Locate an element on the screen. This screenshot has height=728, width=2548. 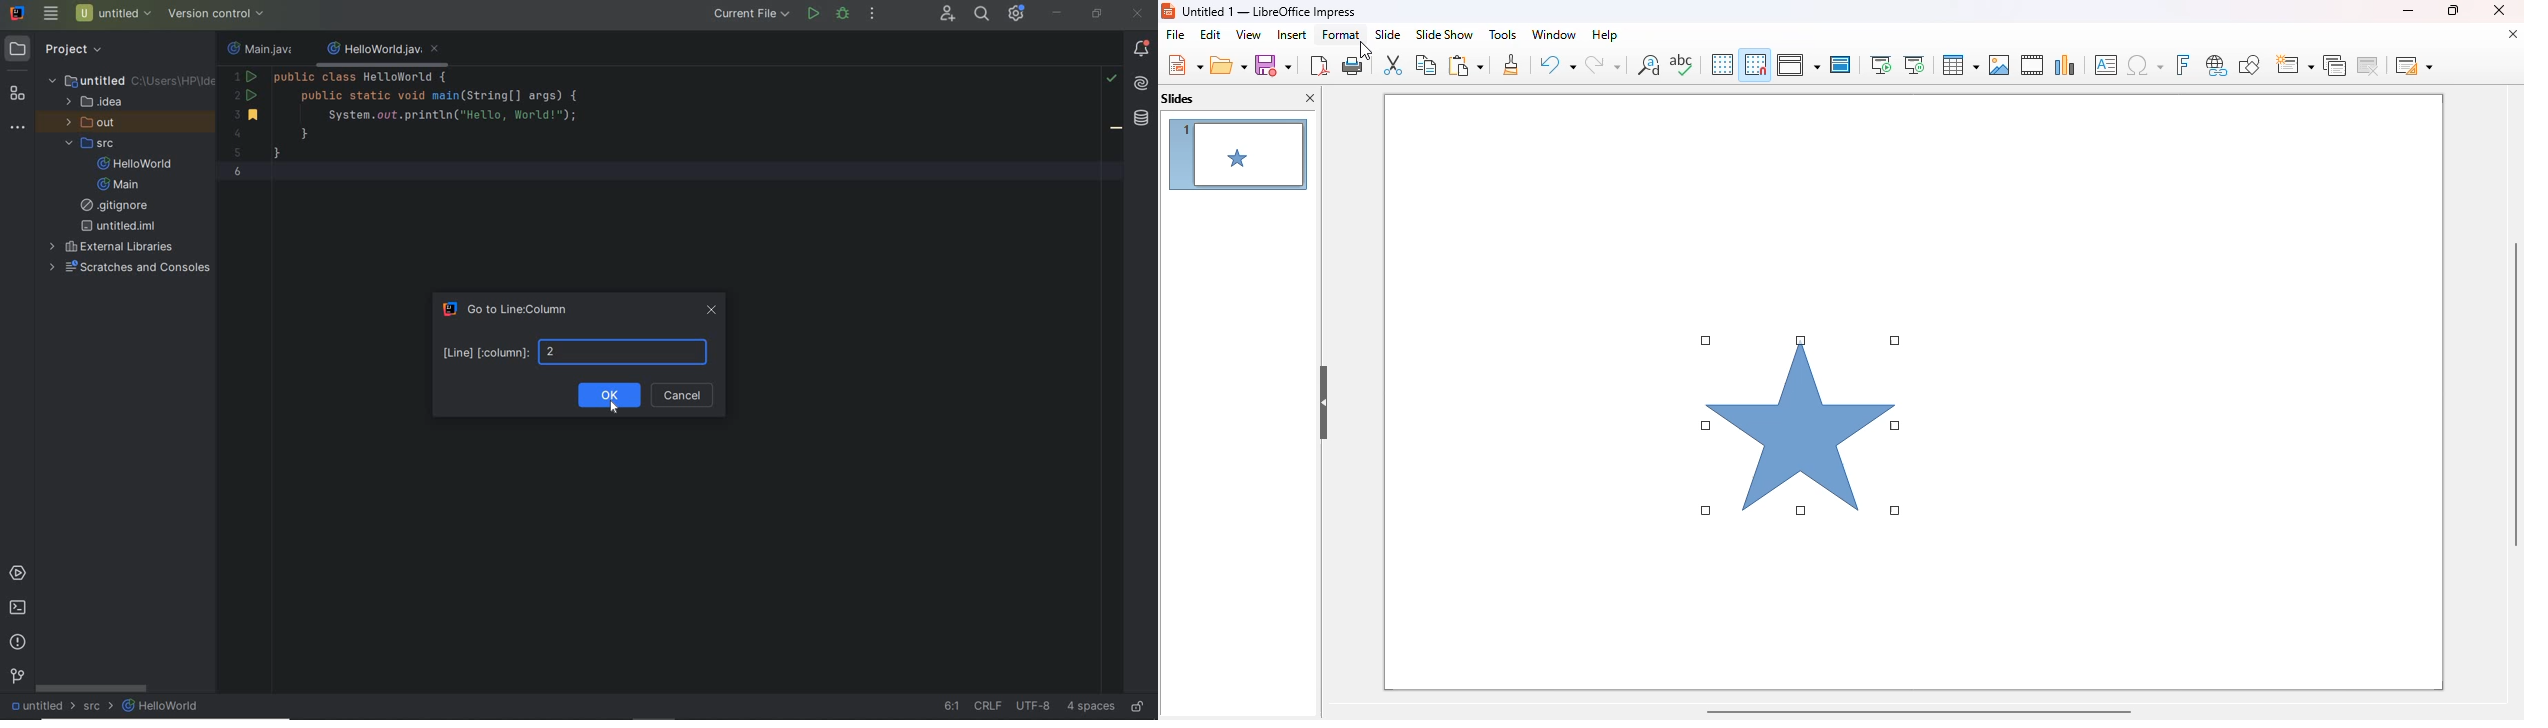
vertical scroll bar is located at coordinates (2512, 394).